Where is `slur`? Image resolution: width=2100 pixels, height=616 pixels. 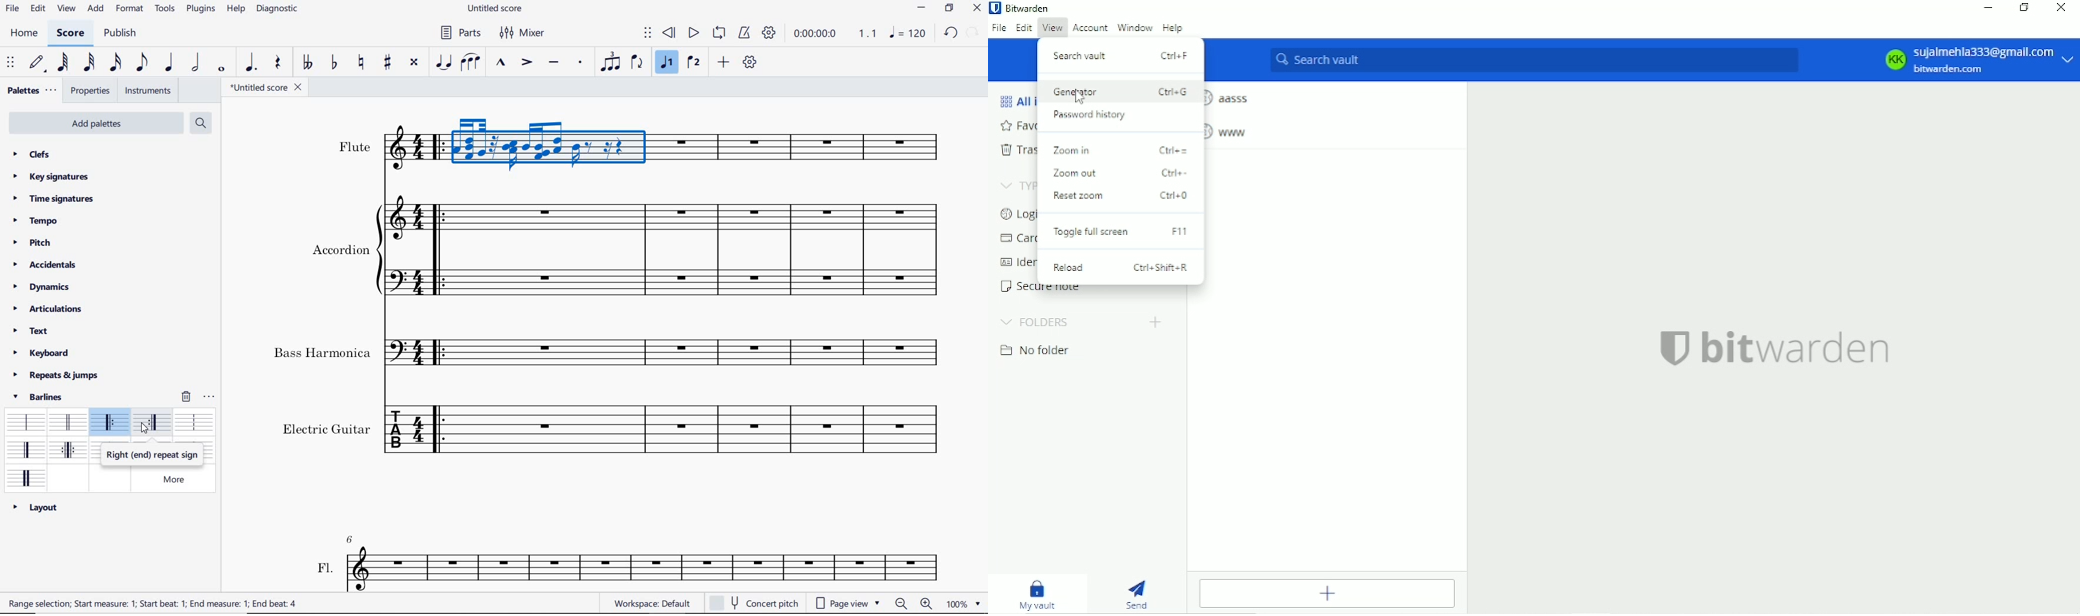 slur is located at coordinates (470, 63).